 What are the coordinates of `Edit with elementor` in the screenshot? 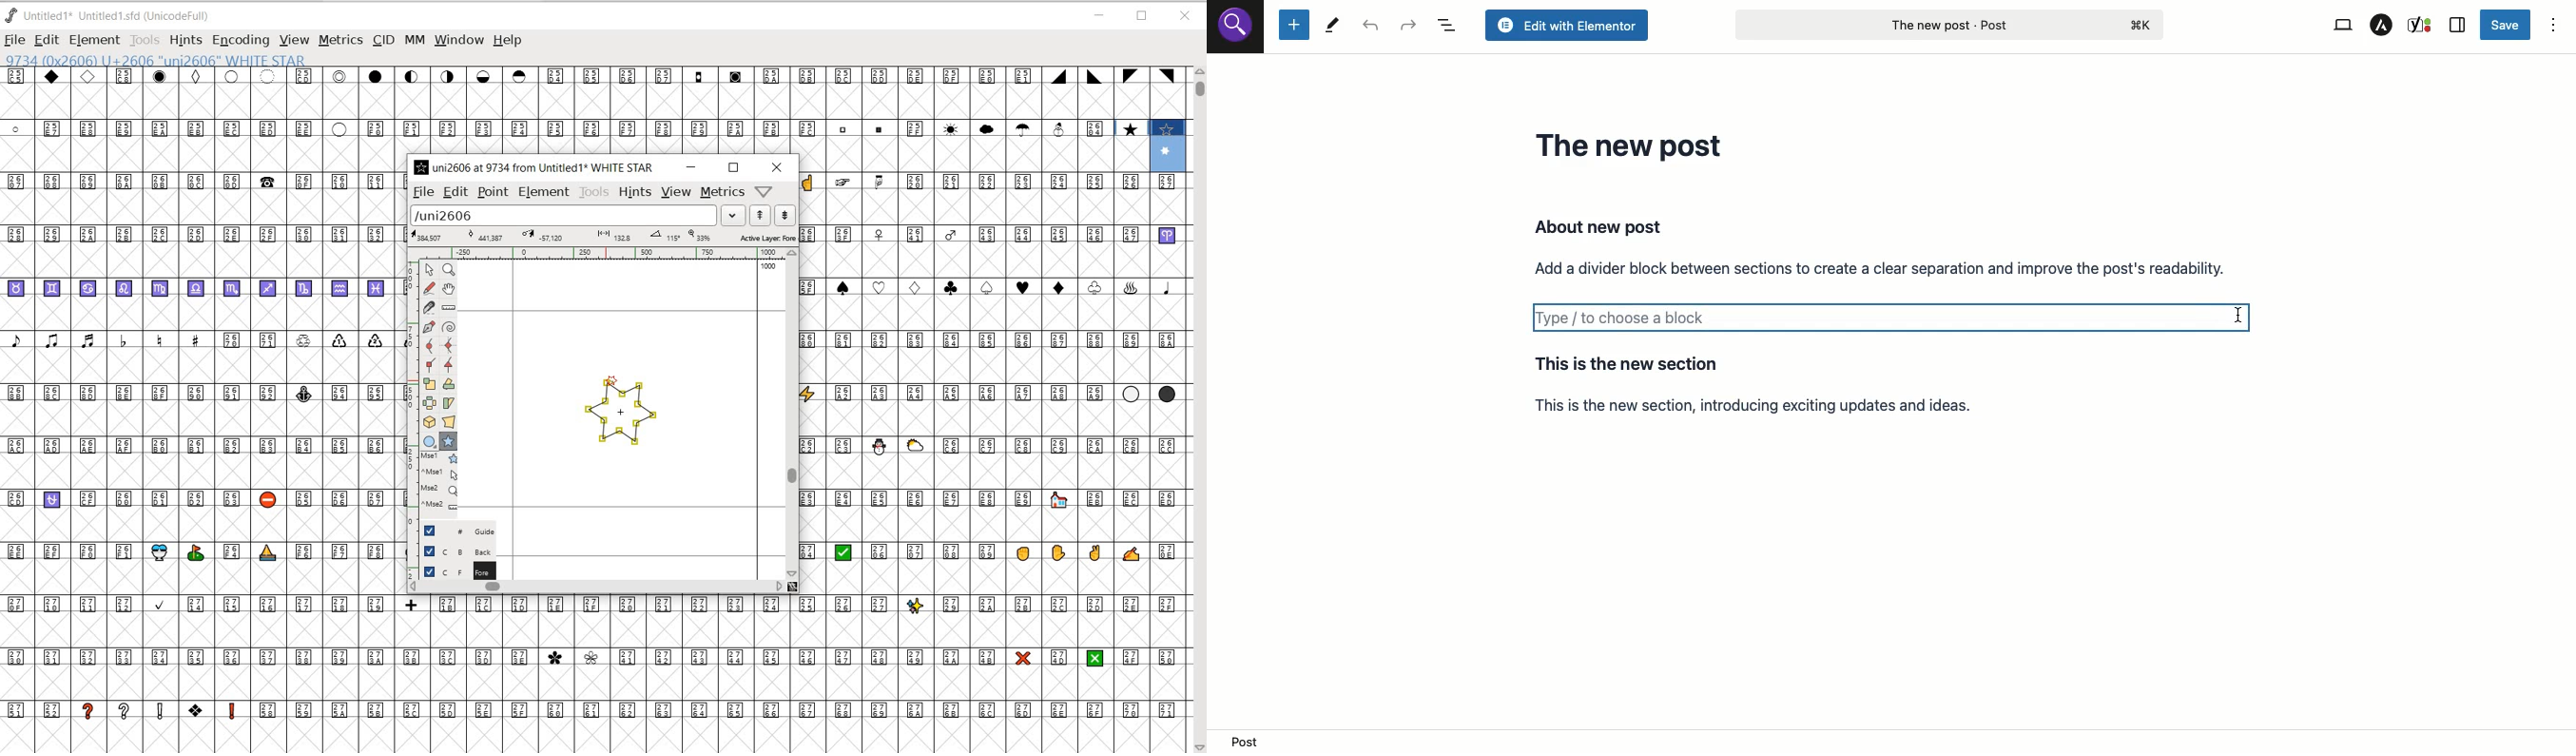 It's located at (1565, 26).